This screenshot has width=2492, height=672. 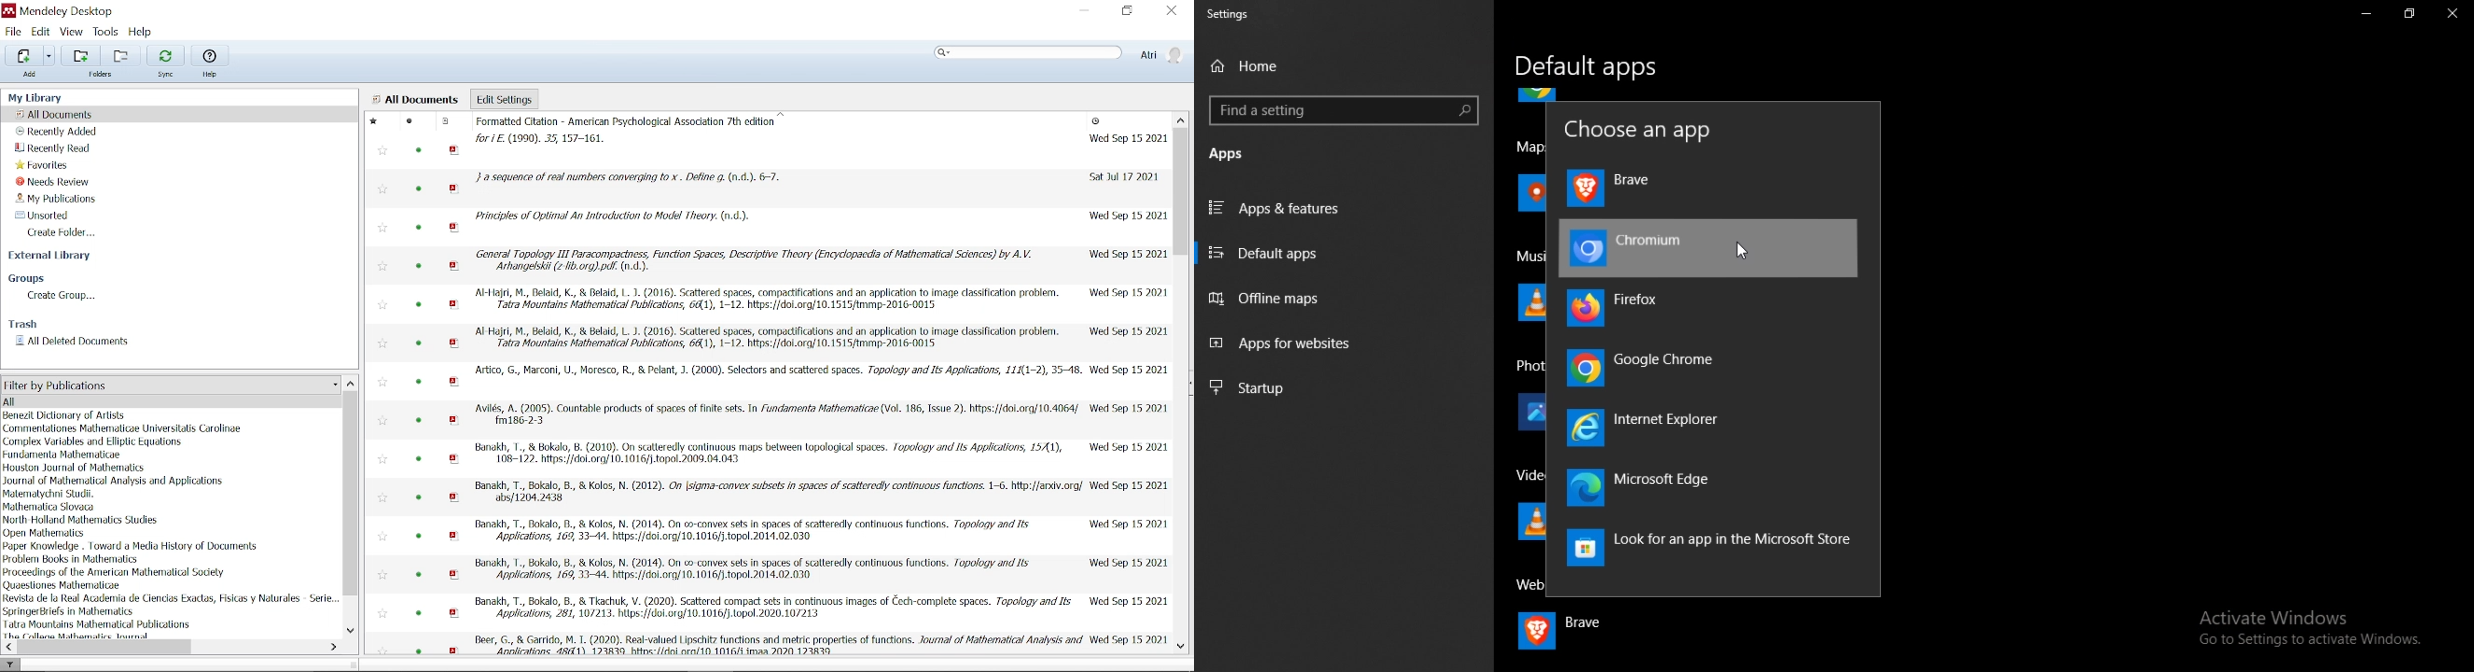 What do you see at coordinates (455, 189) in the screenshot?
I see `pdf` at bounding box center [455, 189].